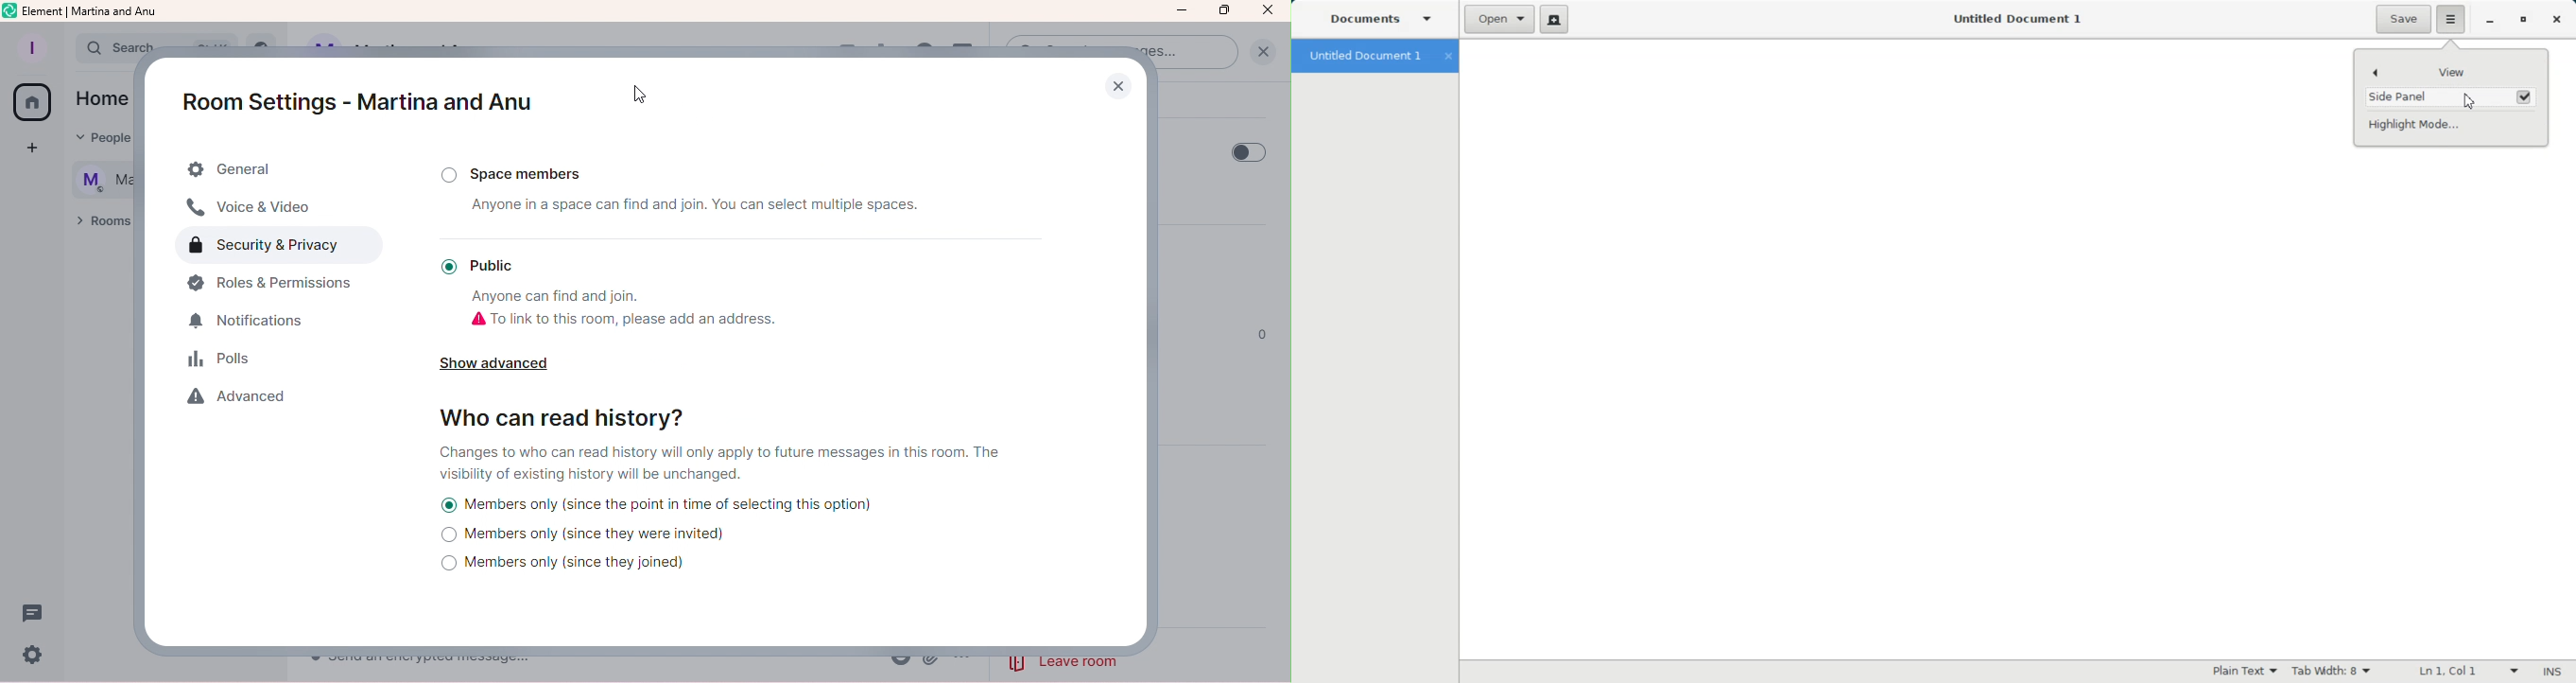 The width and height of the screenshot is (2576, 700). Describe the element at coordinates (256, 322) in the screenshot. I see `Notifications` at that location.